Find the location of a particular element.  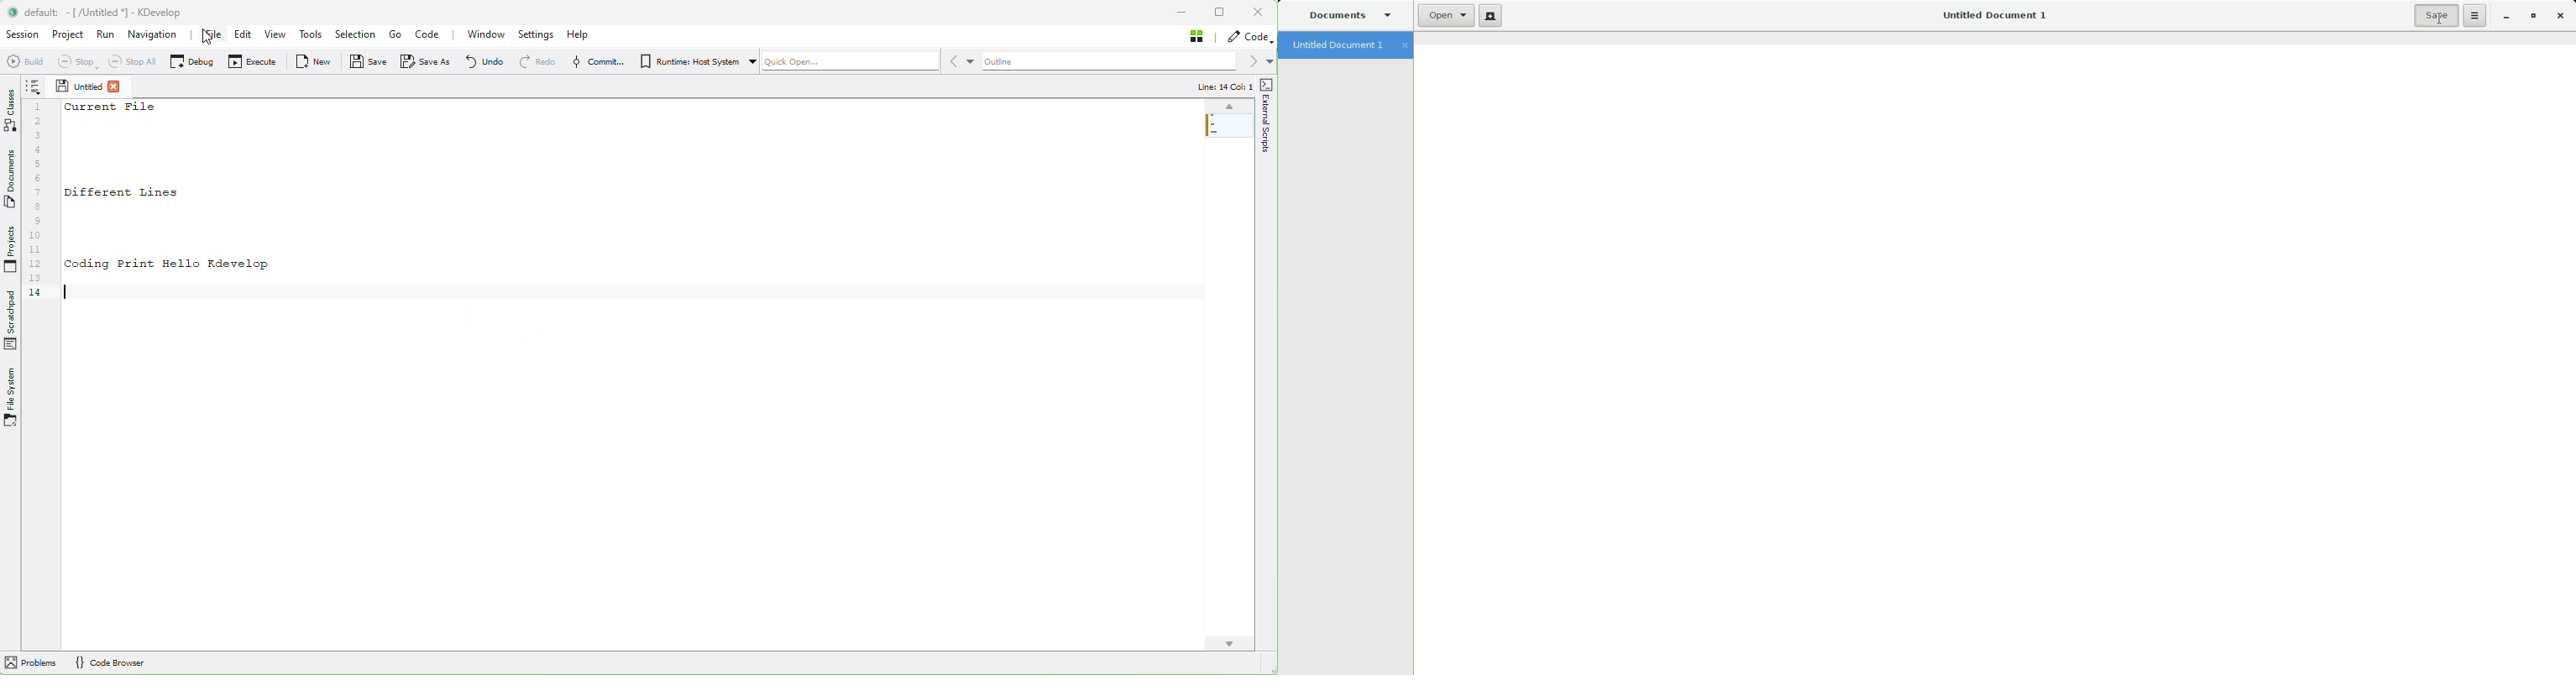

Code is located at coordinates (429, 35).